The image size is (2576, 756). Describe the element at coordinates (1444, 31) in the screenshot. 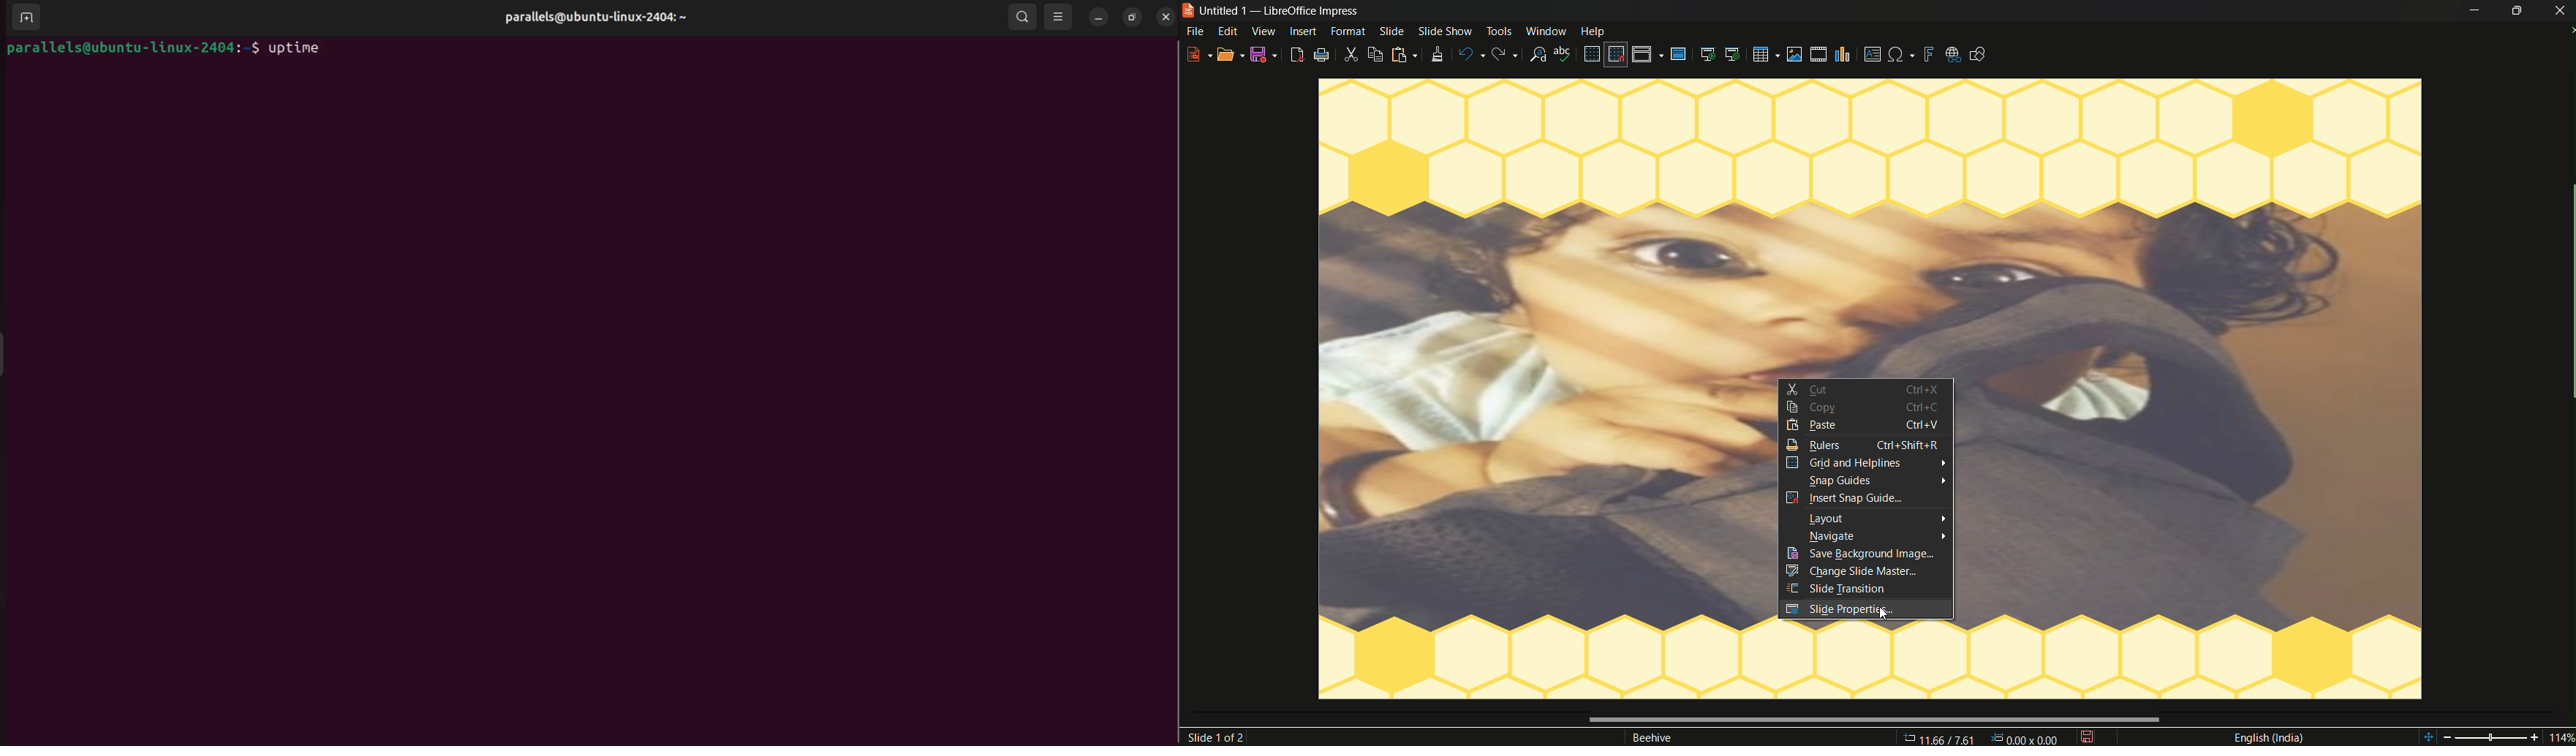

I see `slide show` at that location.